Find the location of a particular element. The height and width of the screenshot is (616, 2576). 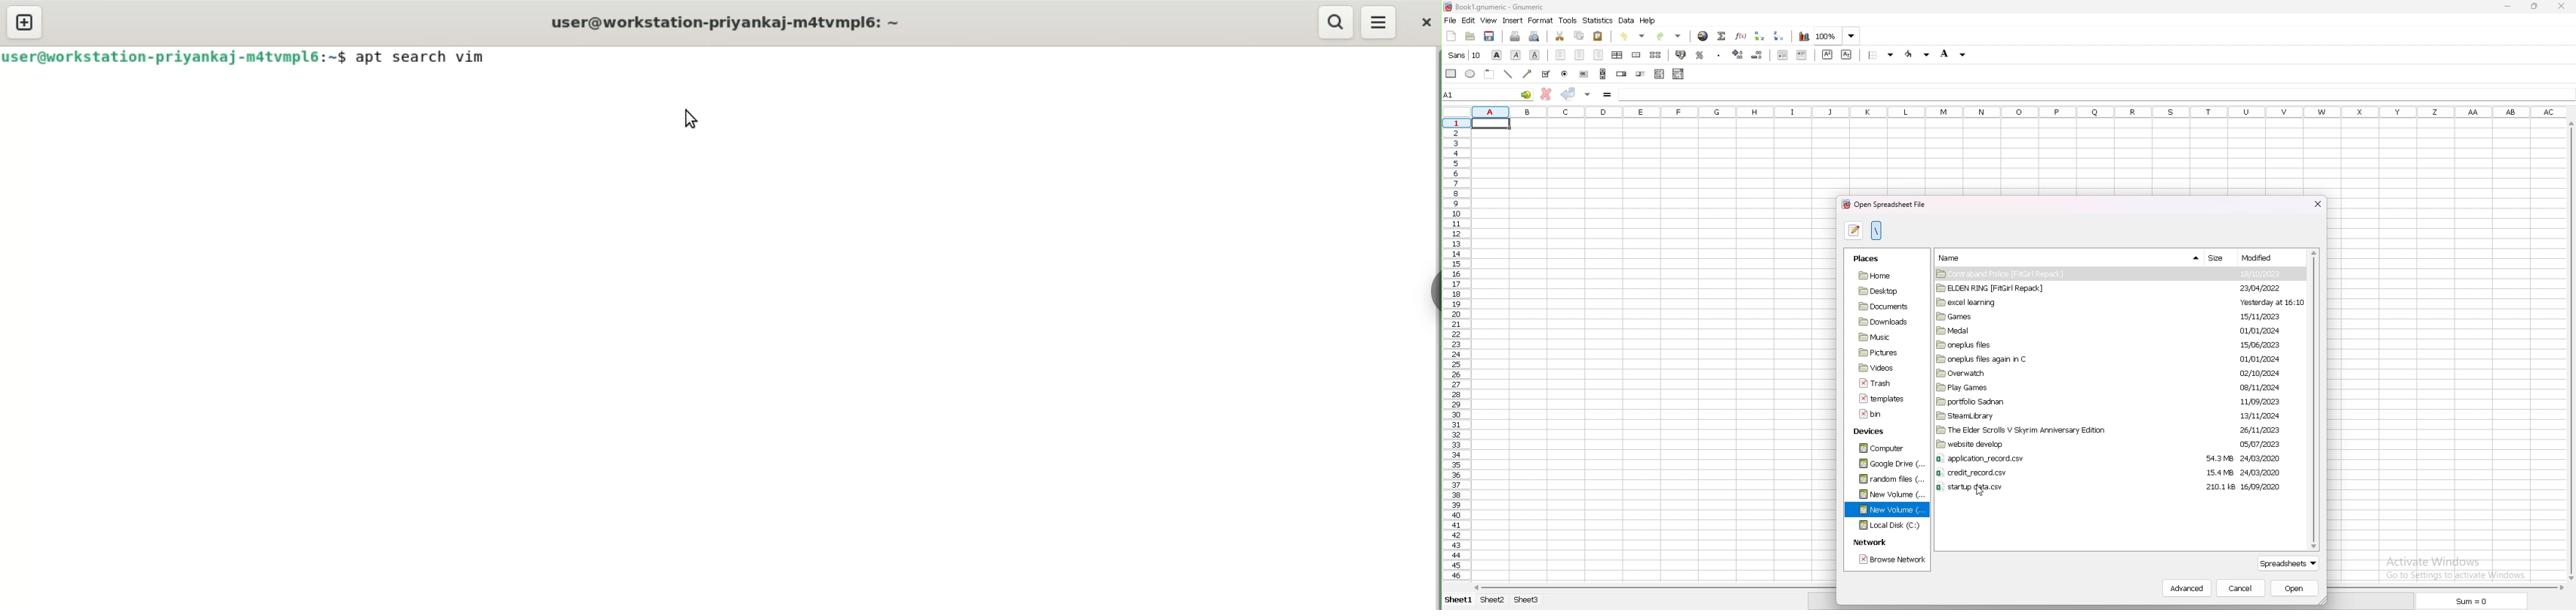

open spreadsheet file is located at coordinates (1885, 205).